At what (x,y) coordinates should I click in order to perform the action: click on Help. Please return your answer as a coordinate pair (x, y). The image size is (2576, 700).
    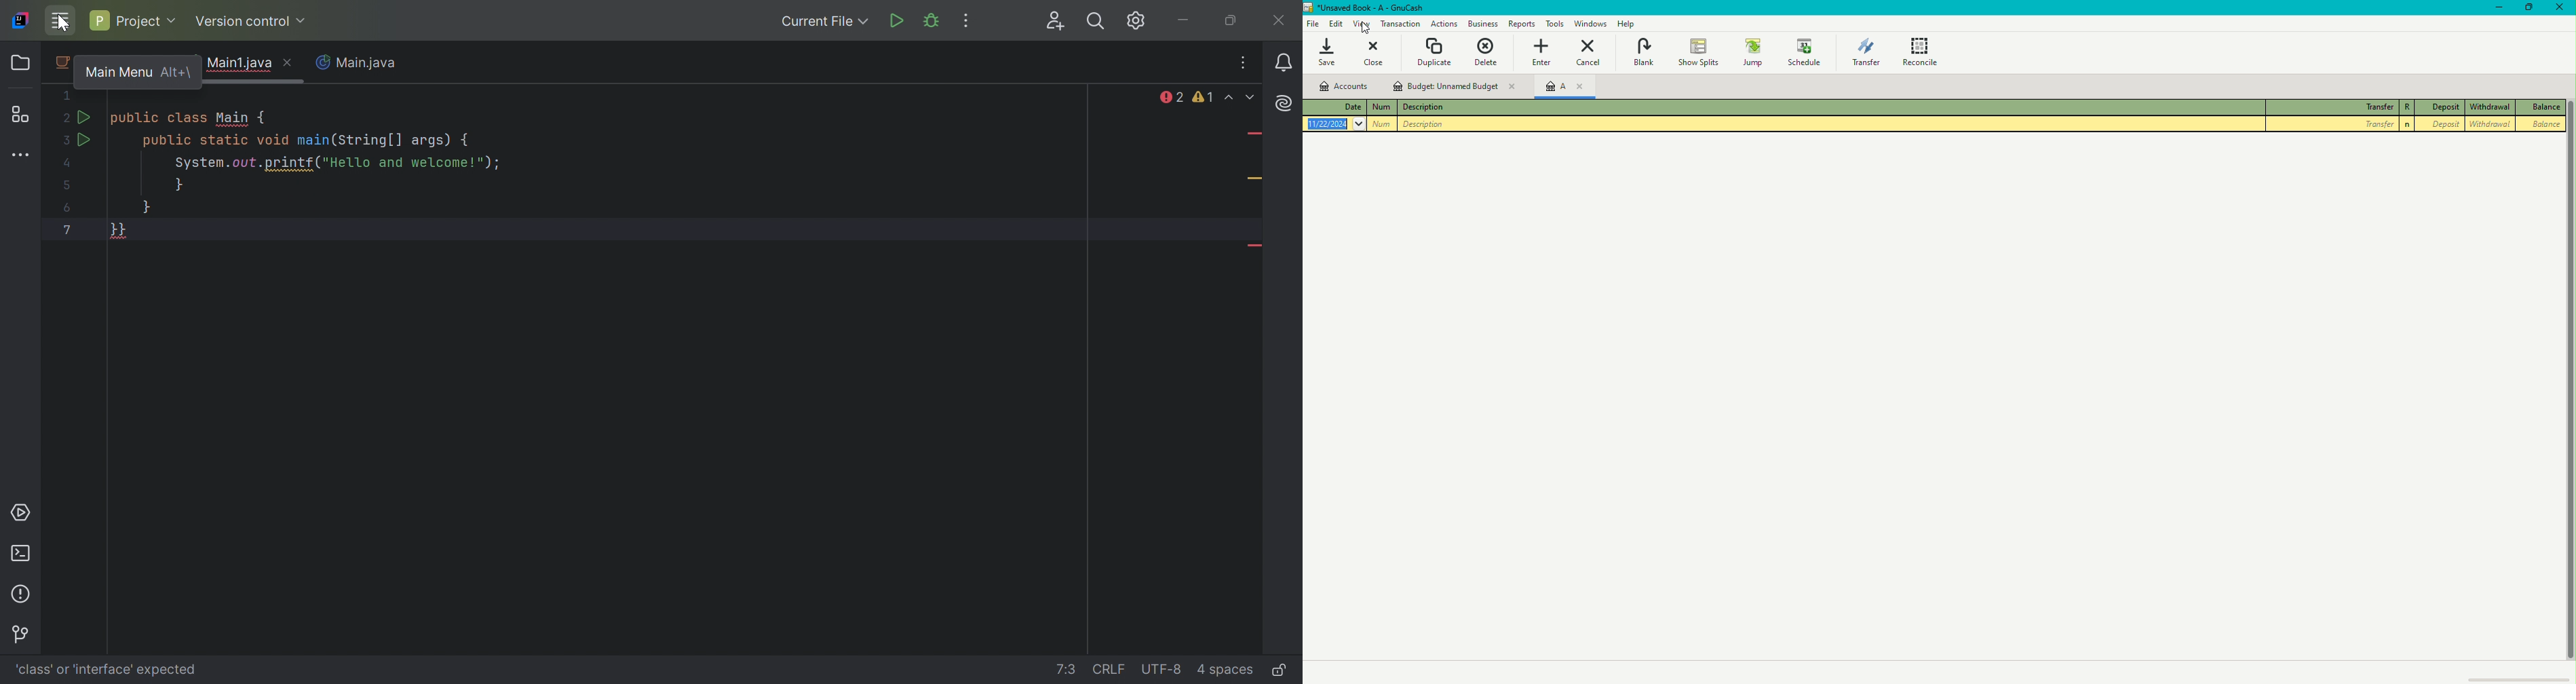
    Looking at the image, I should click on (1626, 24).